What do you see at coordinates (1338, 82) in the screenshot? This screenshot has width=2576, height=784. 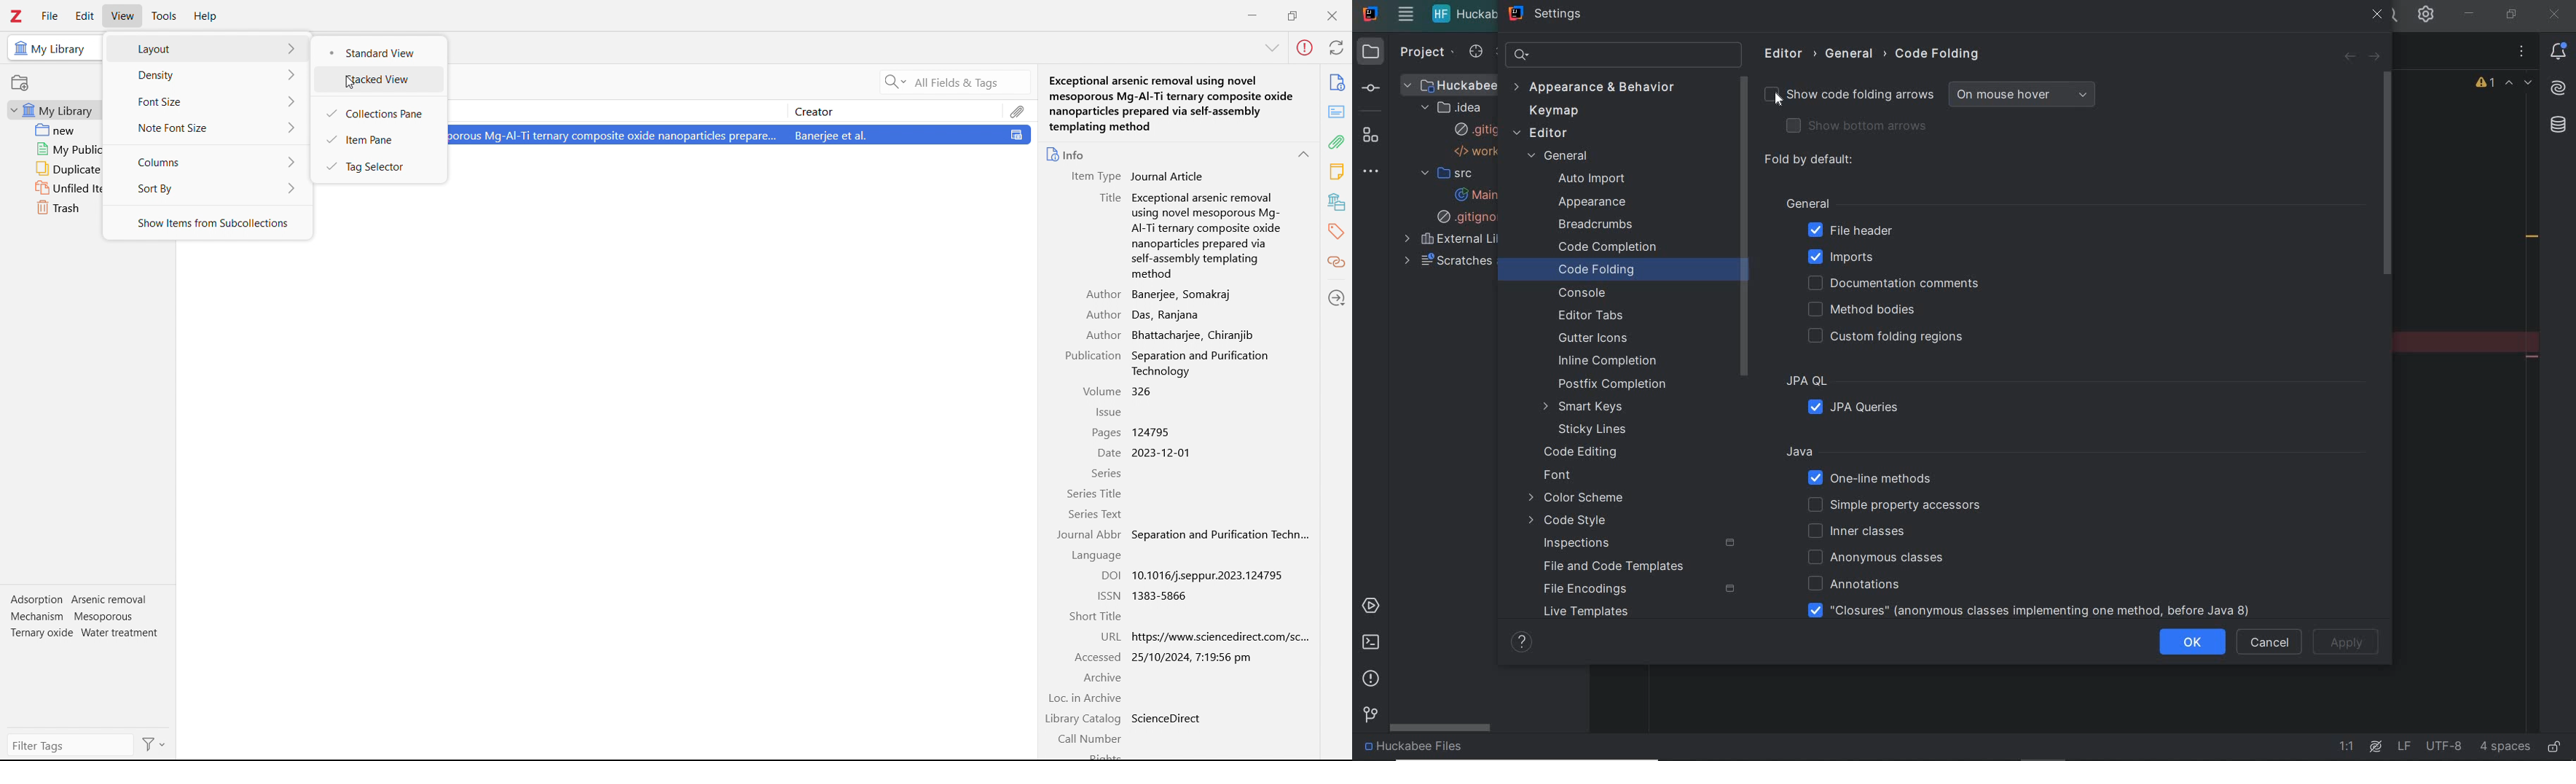 I see `info` at bounding box center [1338, 82].